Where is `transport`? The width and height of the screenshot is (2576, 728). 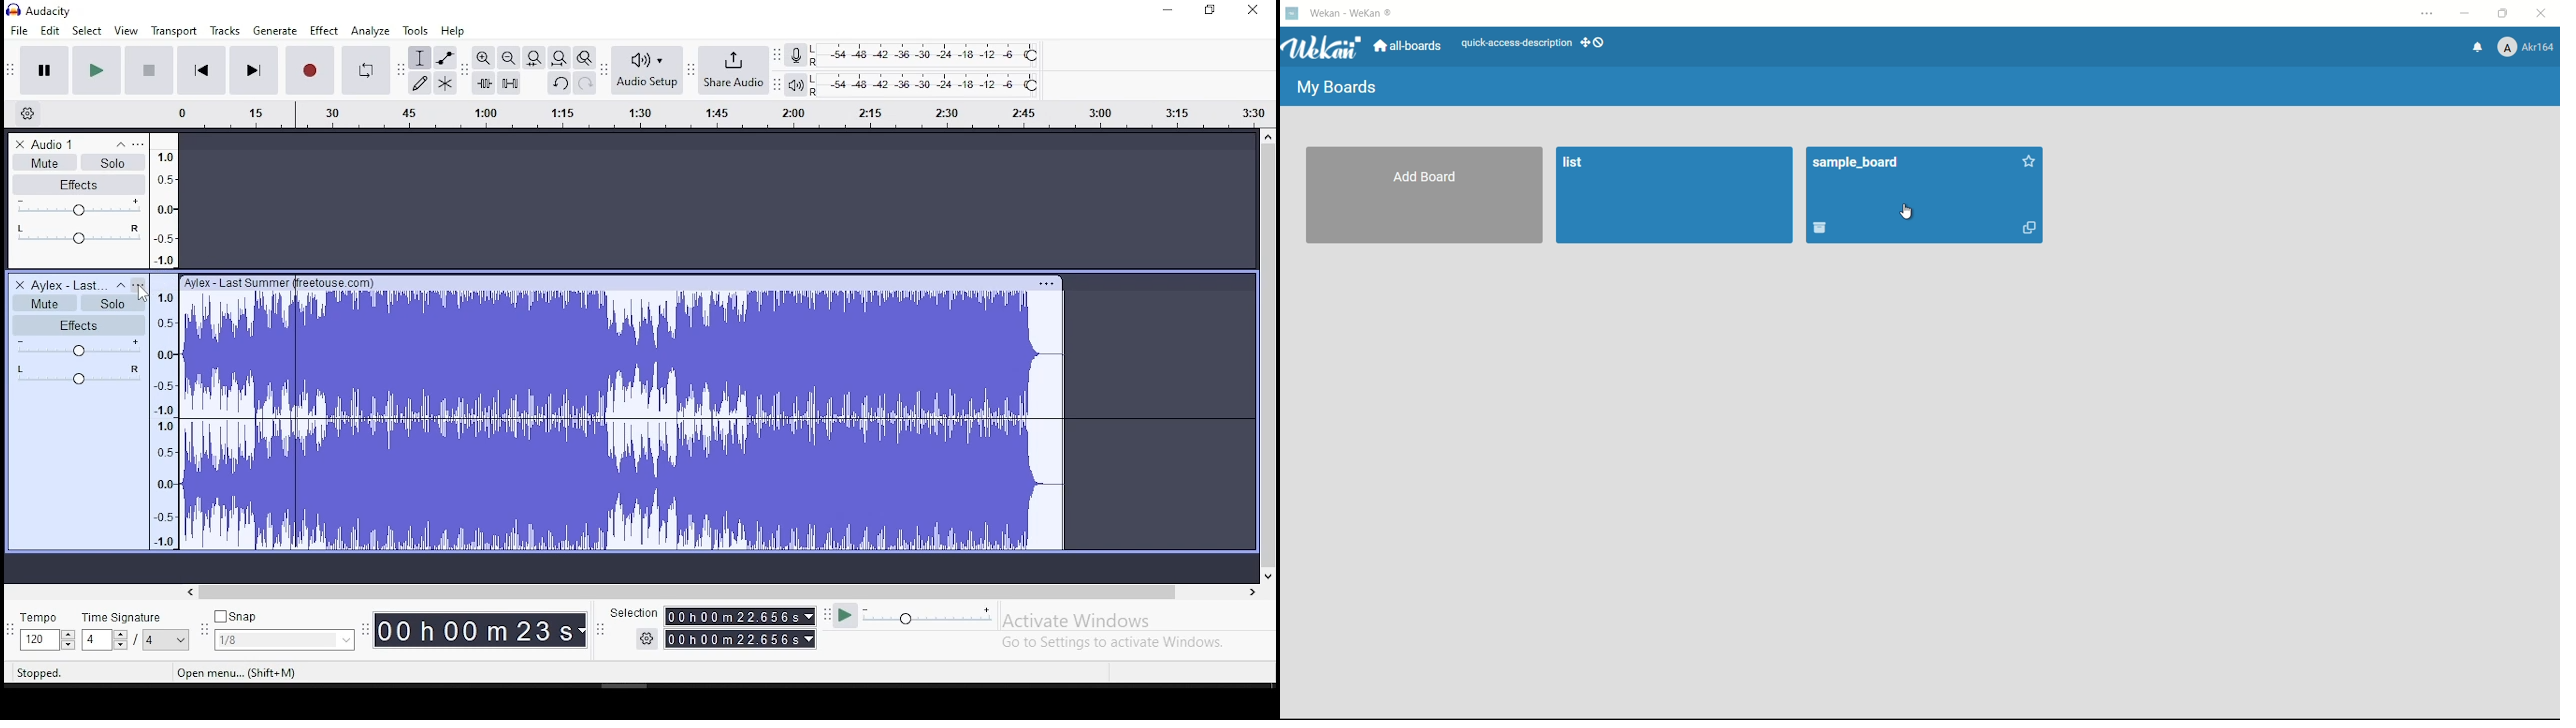
transport is located at coordinates (174, 30).